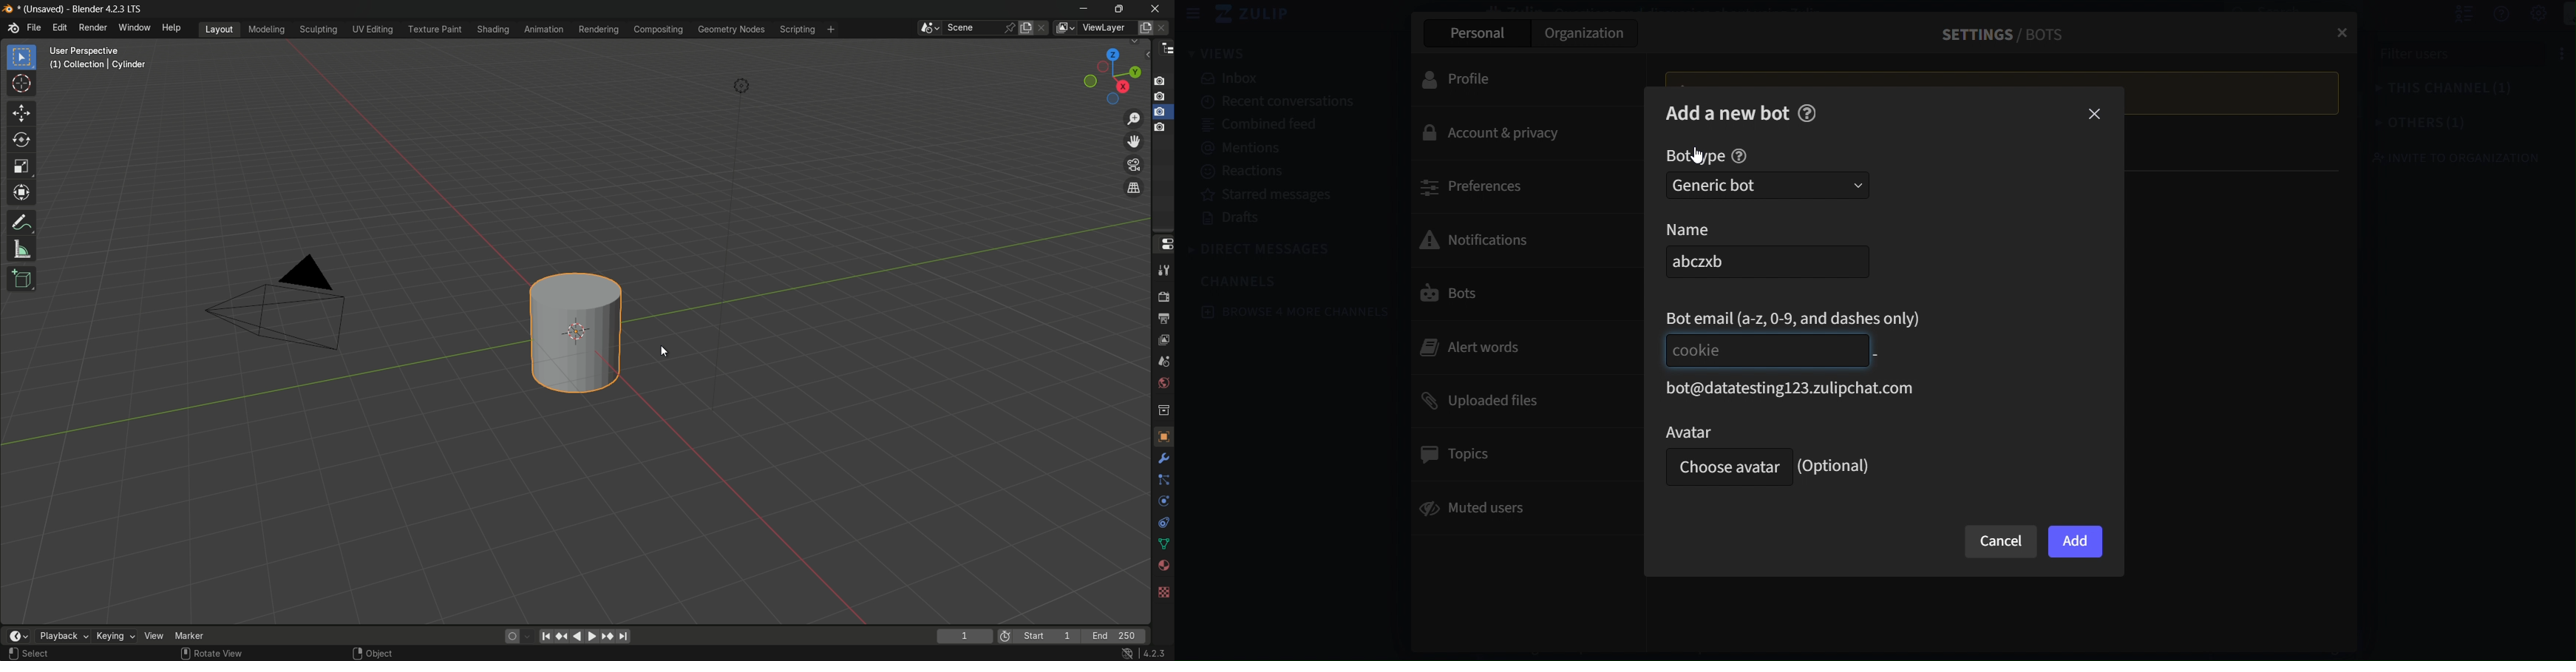  What do you see at coordinates (1807, 112) in the screenshot?
I see `help` at bounding box center [1807, 112].